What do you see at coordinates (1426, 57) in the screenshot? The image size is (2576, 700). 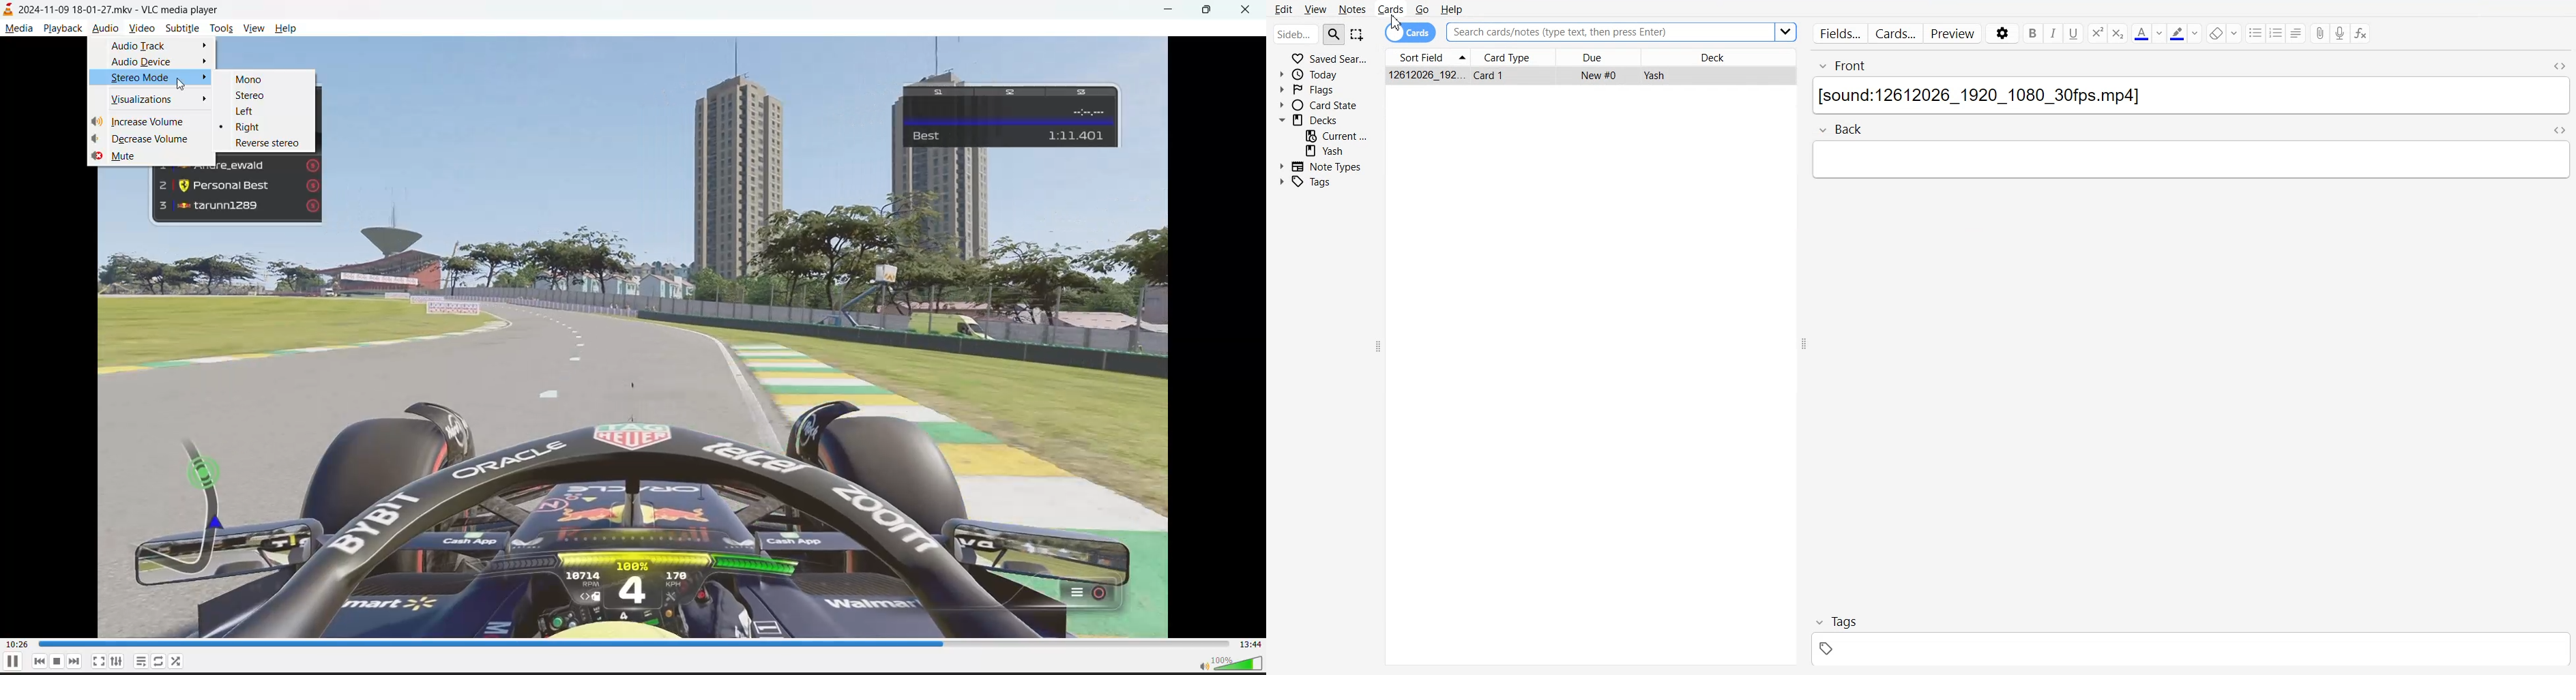 I see `Sort Field` at bounding box center [1426, 57].